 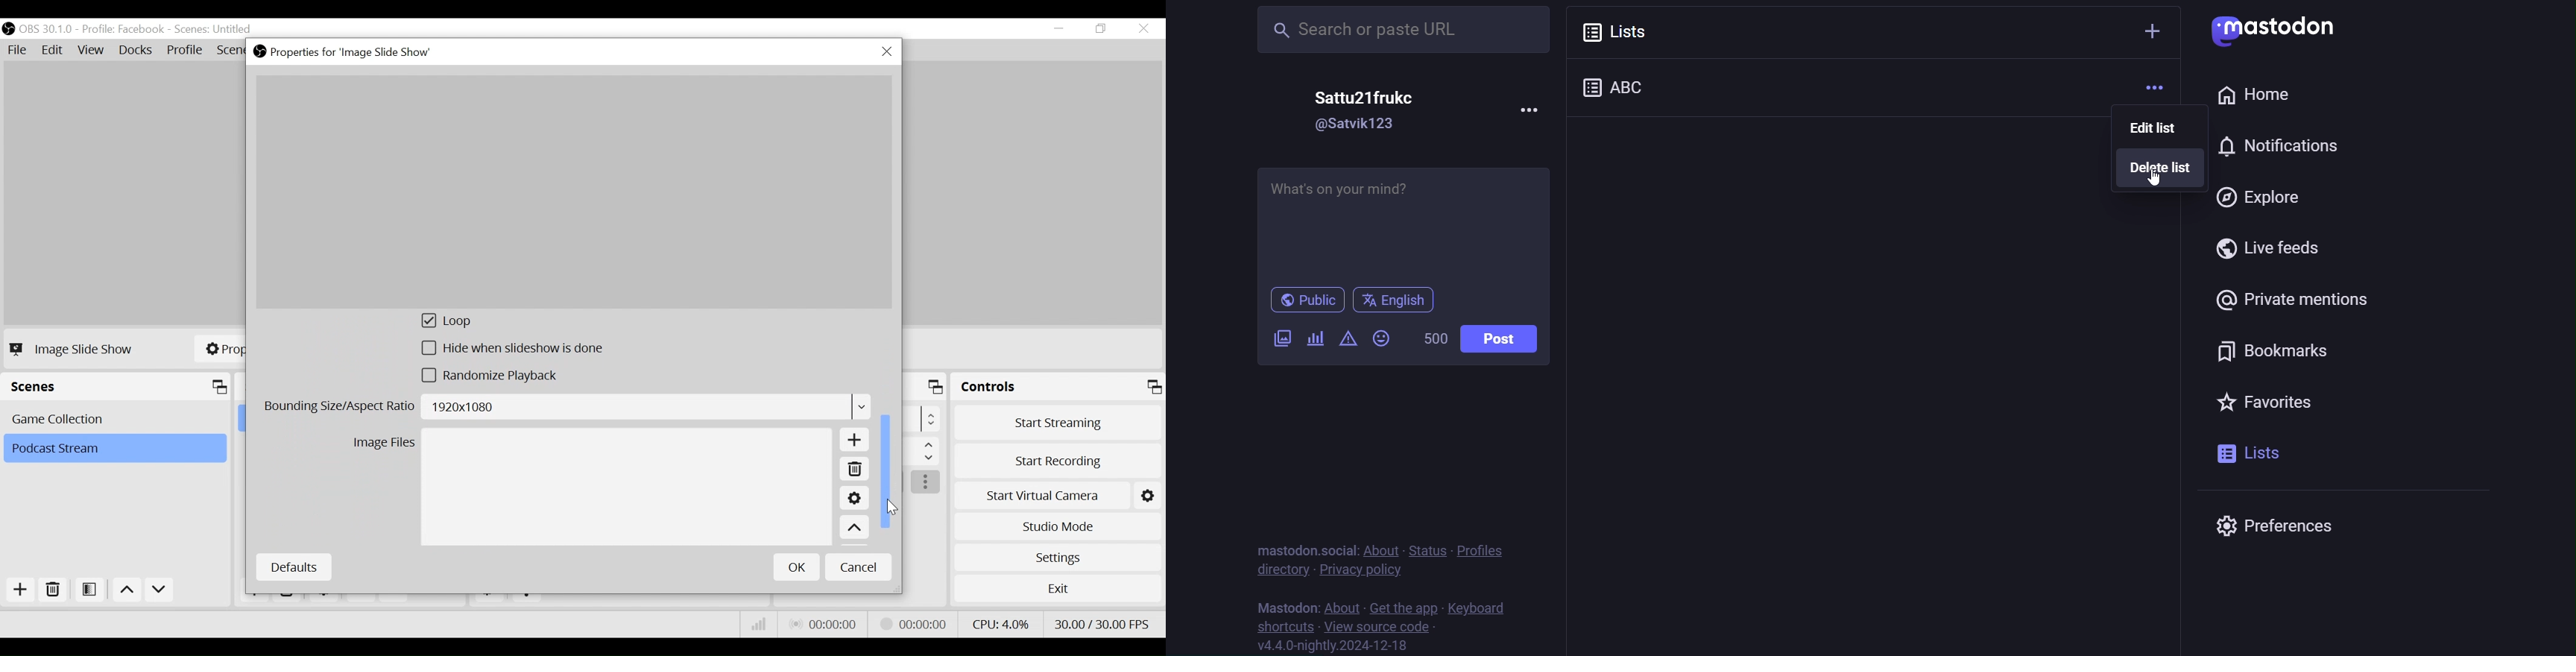 I want to click on search, so click(x=1389, y=30).